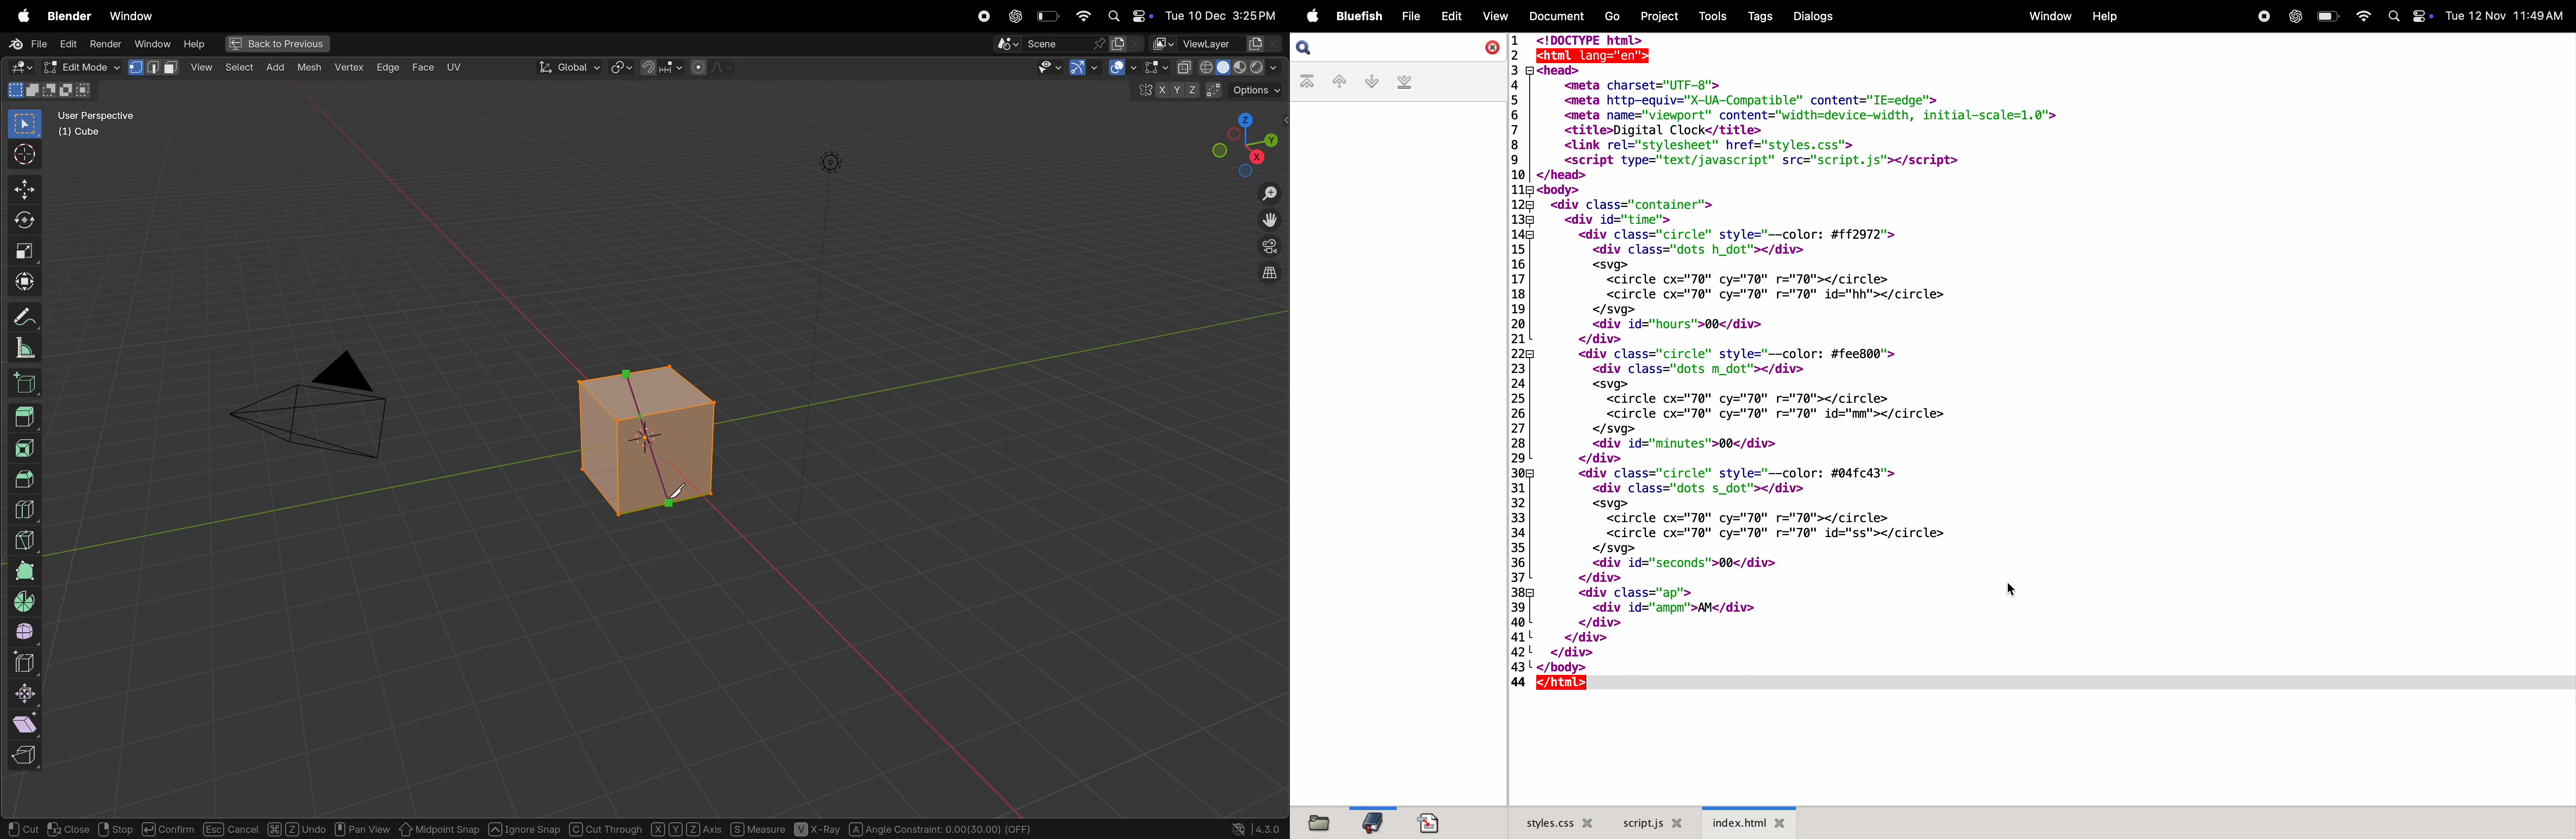 The image size is (2576, 840). Describe the element at coordinates (818, 829) in the screenshot. I see `X-Ray` at that location.